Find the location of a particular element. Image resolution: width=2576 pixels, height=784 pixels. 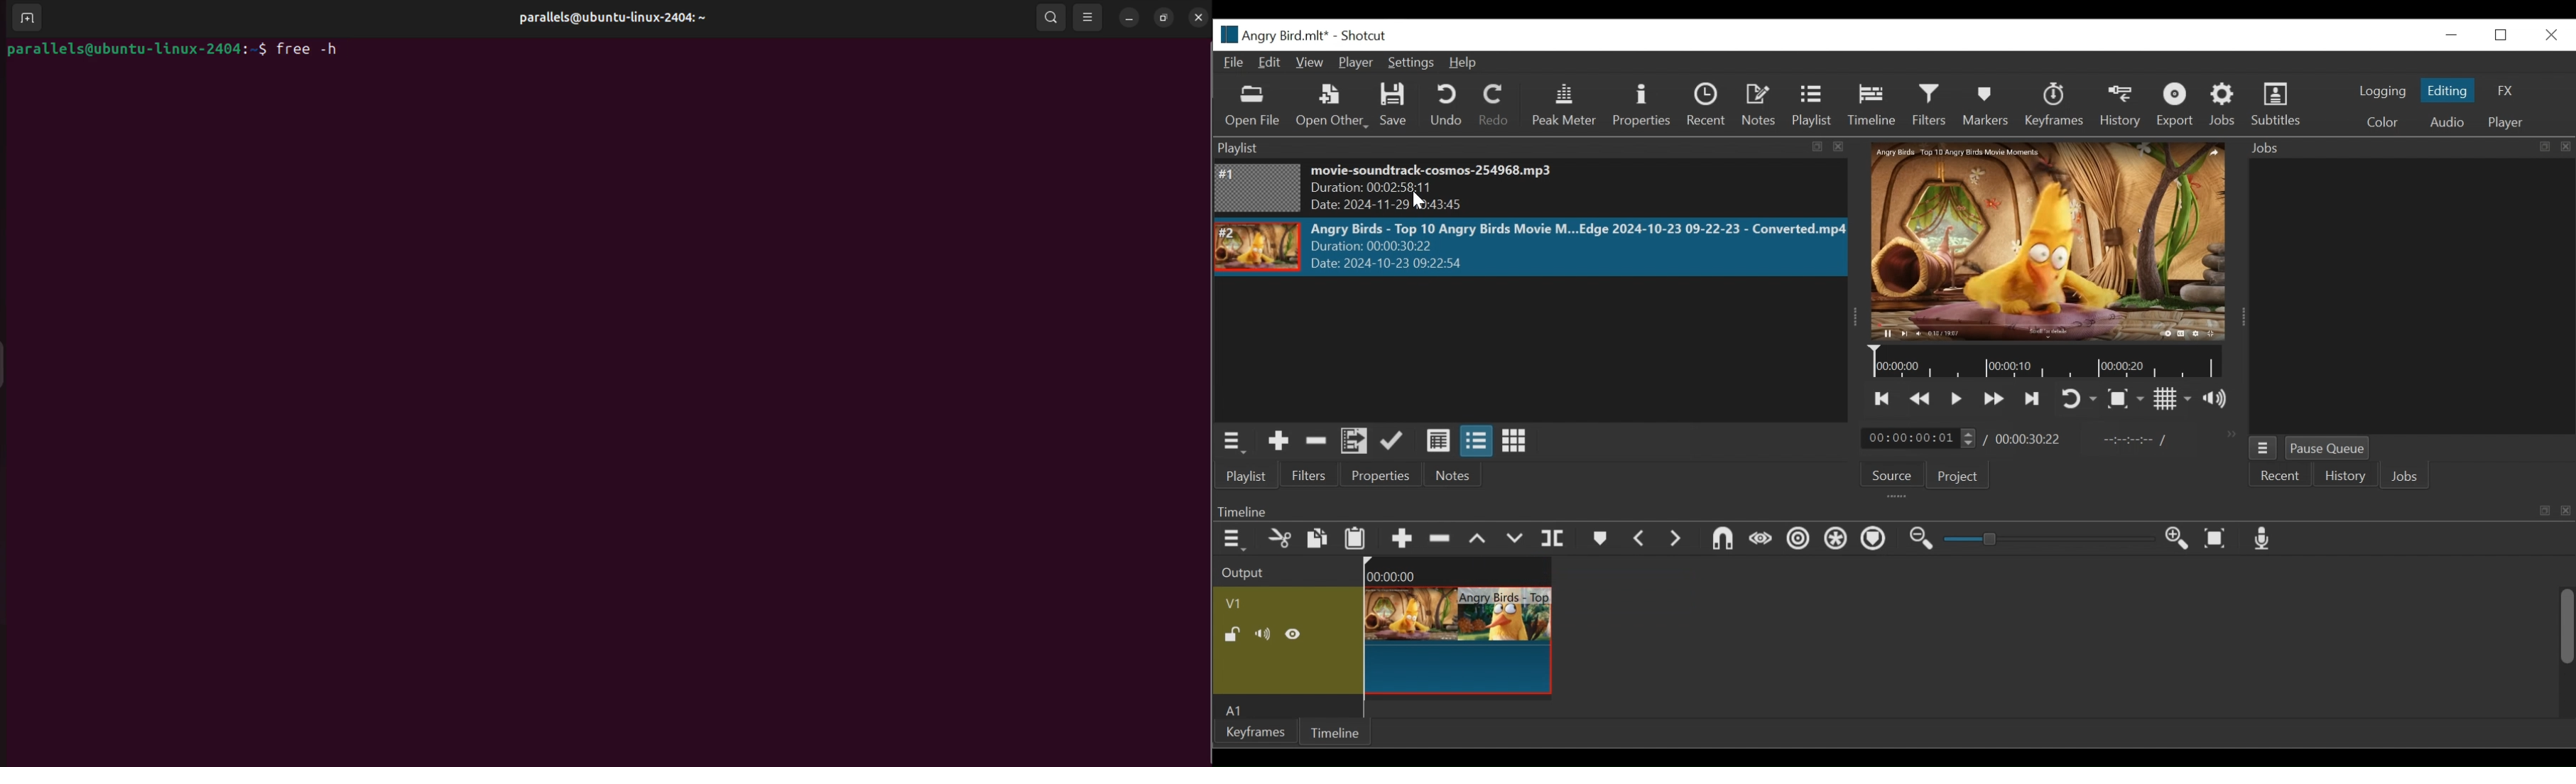

Edit is located at coordinates (1269, 62).